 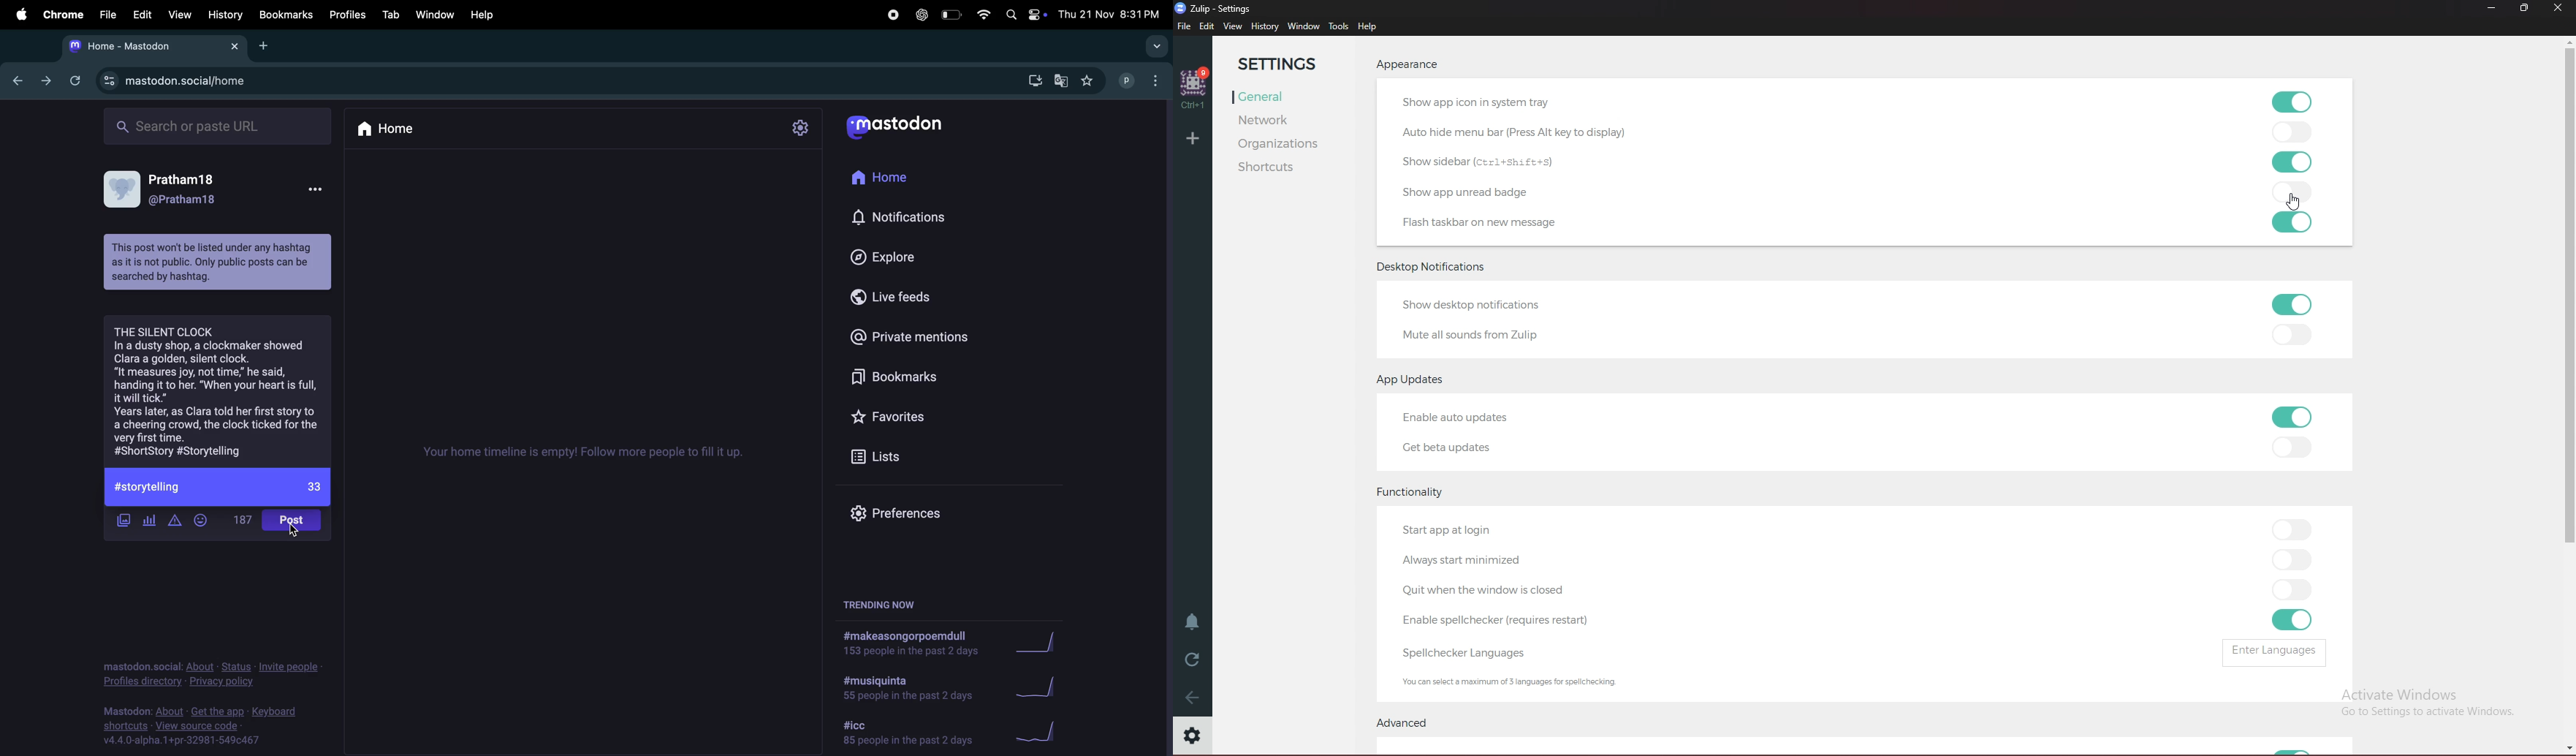 What do you see at coordinates (1193, 736) in the screenshot?
I see `Settings` at bounding box center [1193, 736].